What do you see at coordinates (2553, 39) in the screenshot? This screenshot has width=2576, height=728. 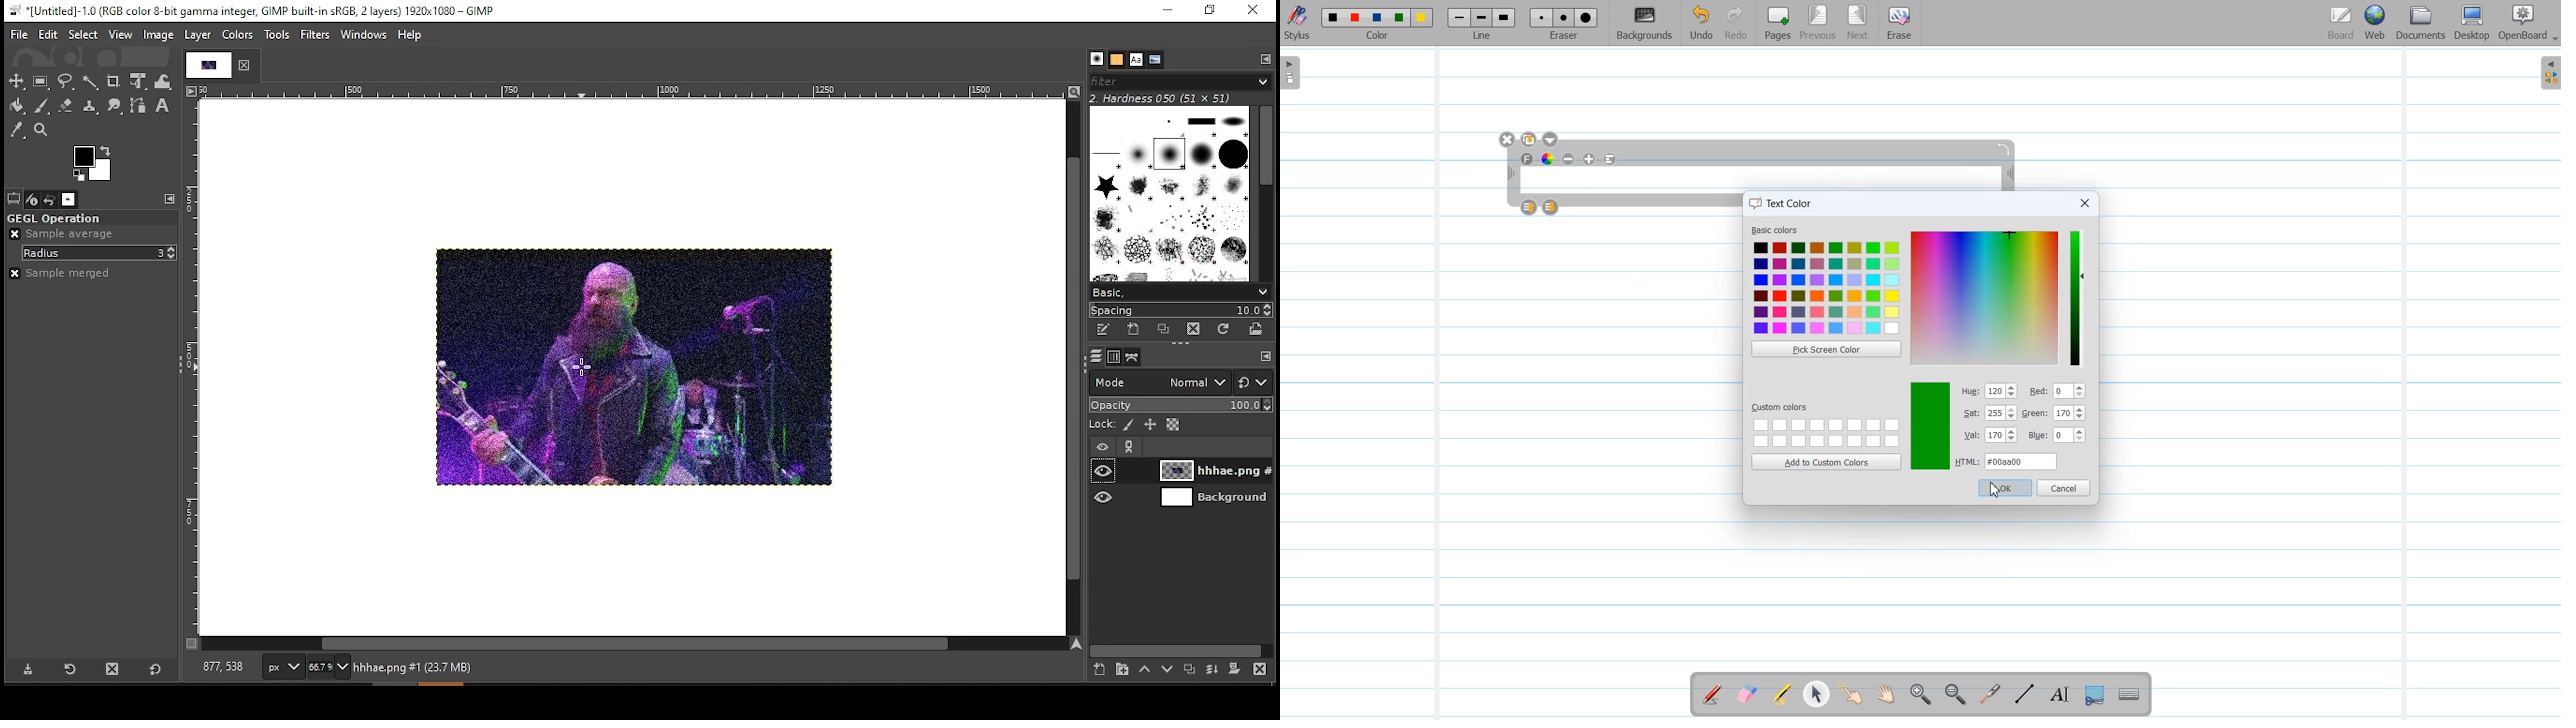 I see `Drop Down Box` at bounding box center [2553, 39].